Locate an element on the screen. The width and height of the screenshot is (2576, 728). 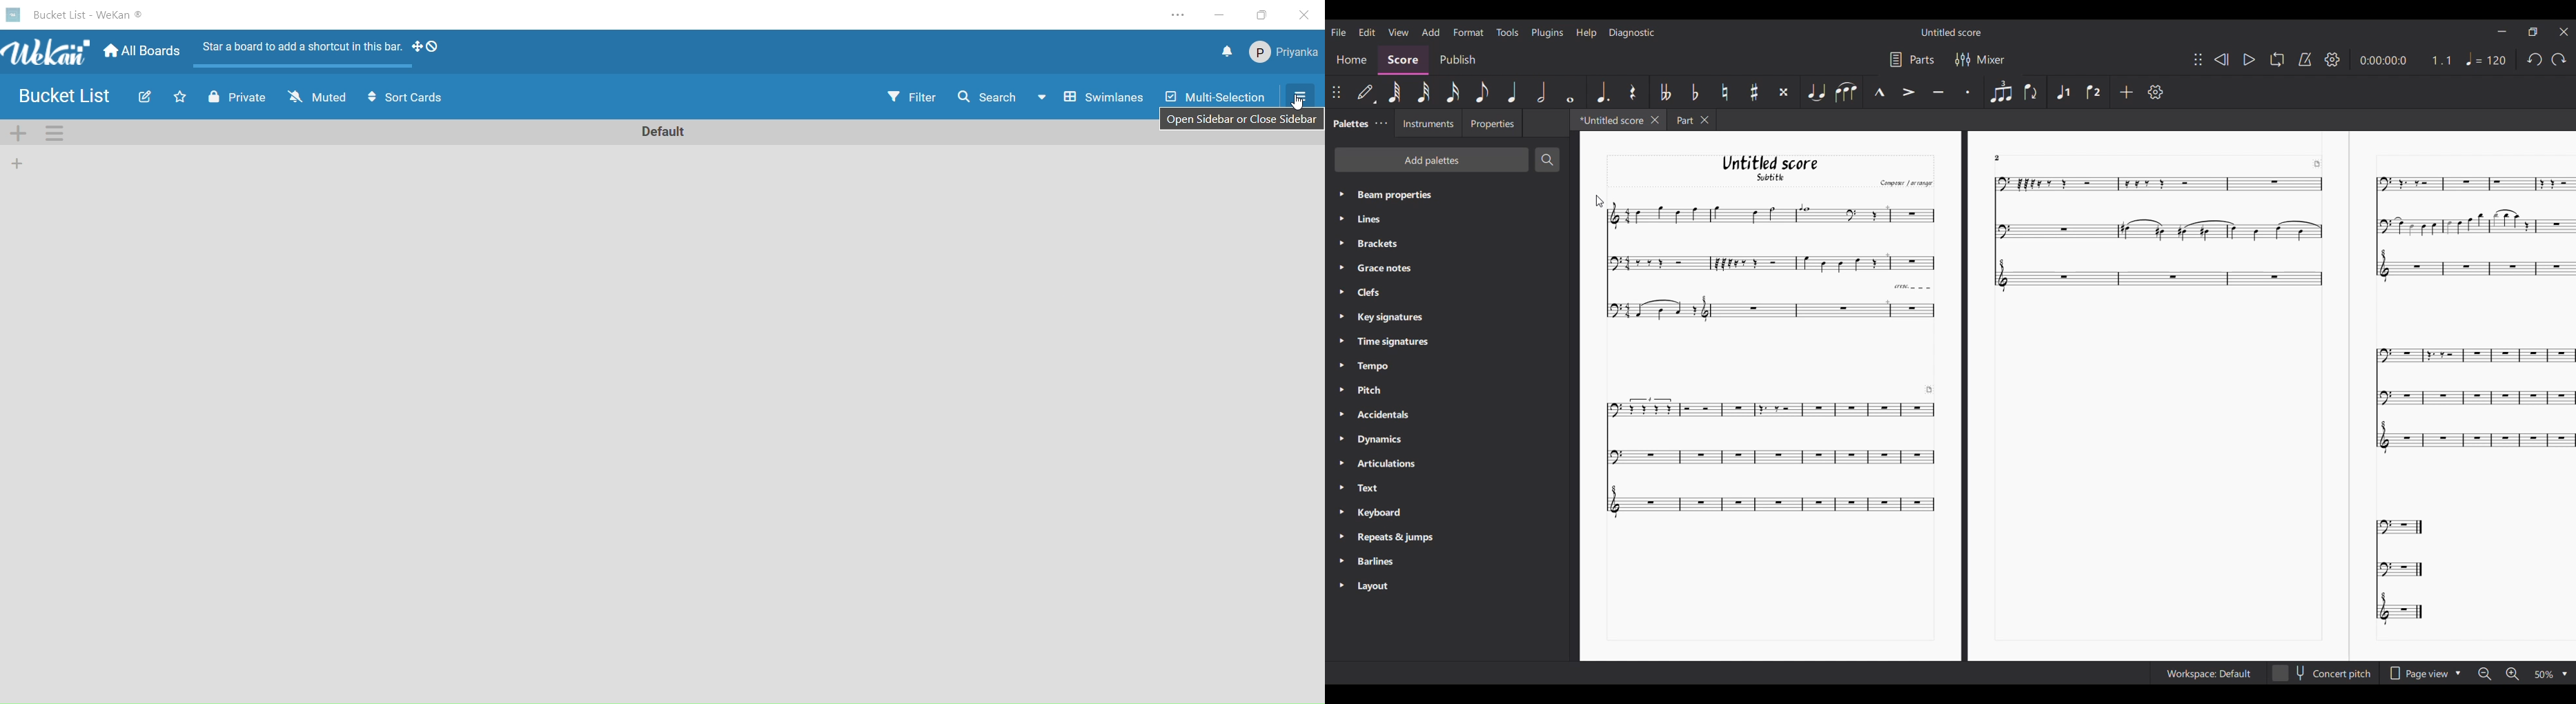
 is located at coordinates (1341, 562).